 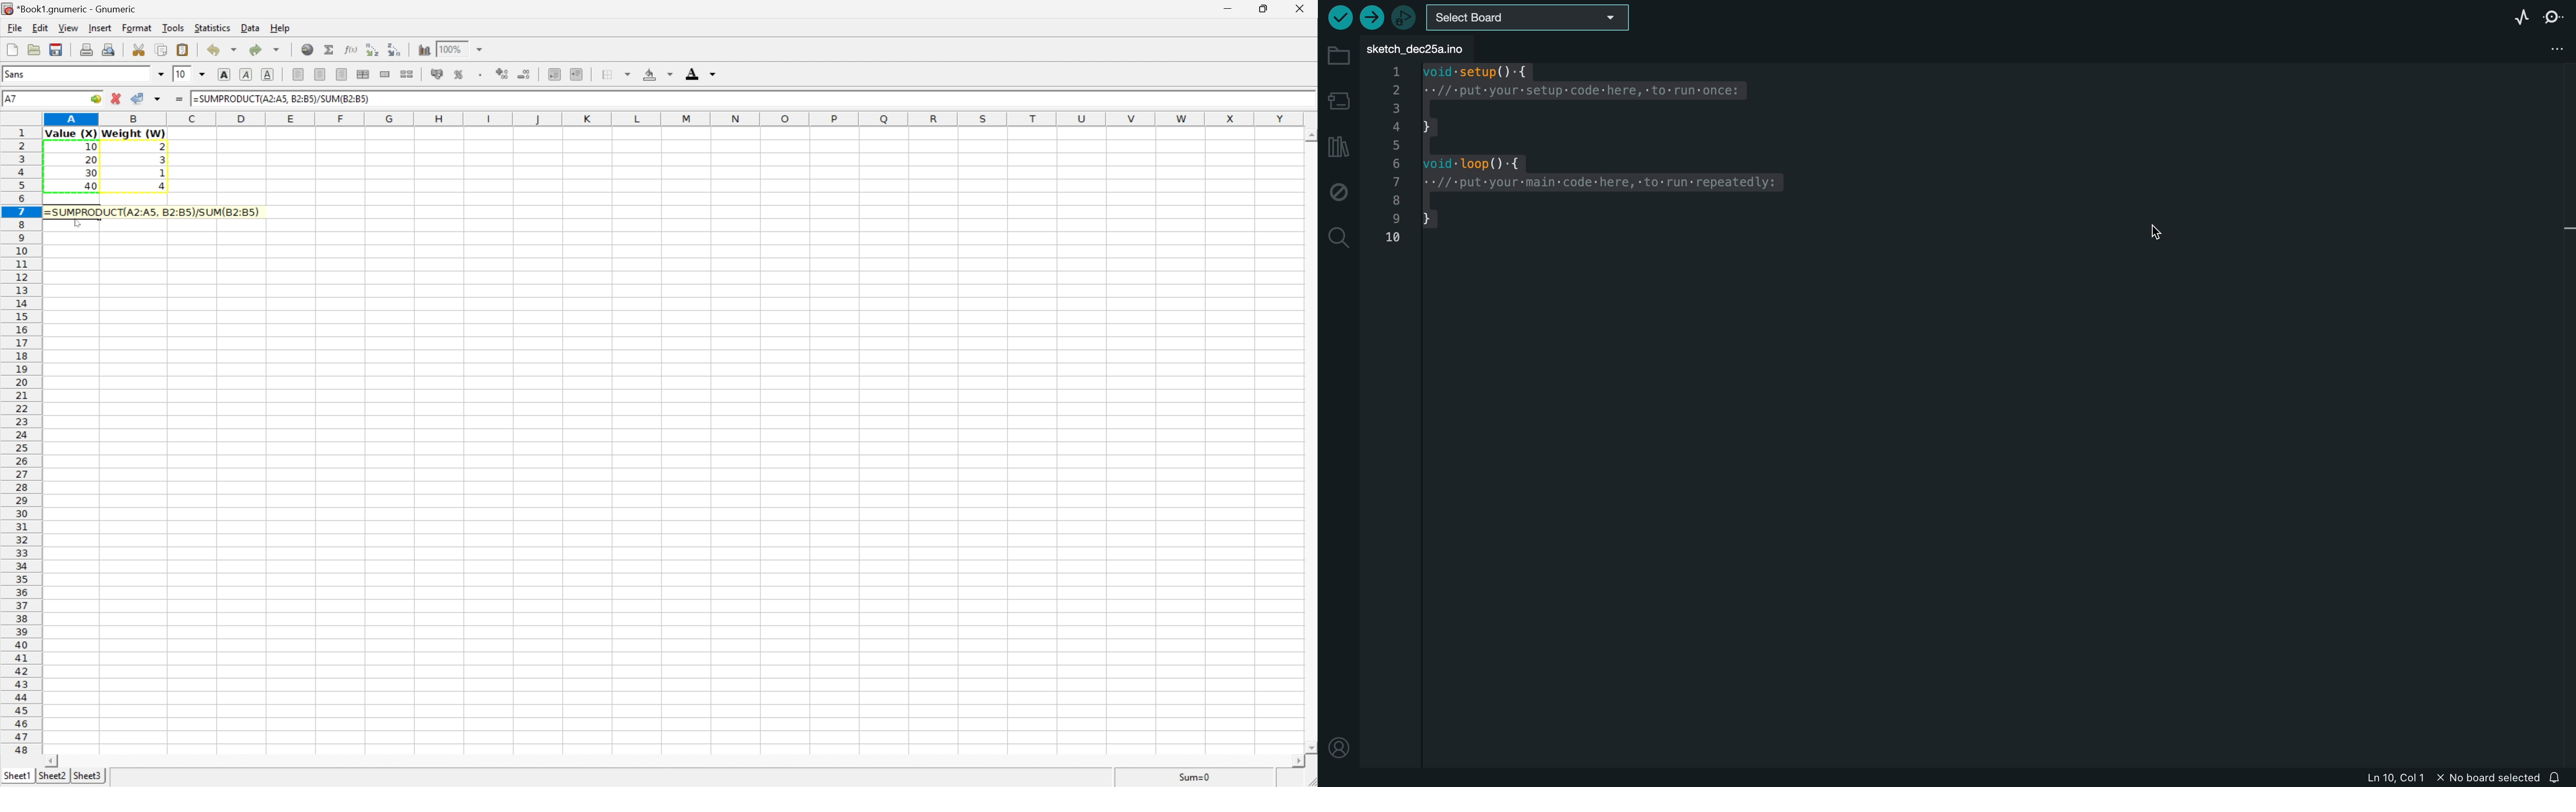 What do you see at coordinates (92, 158) in the screenshot?
I see `20` at bounding box center [92, 158].